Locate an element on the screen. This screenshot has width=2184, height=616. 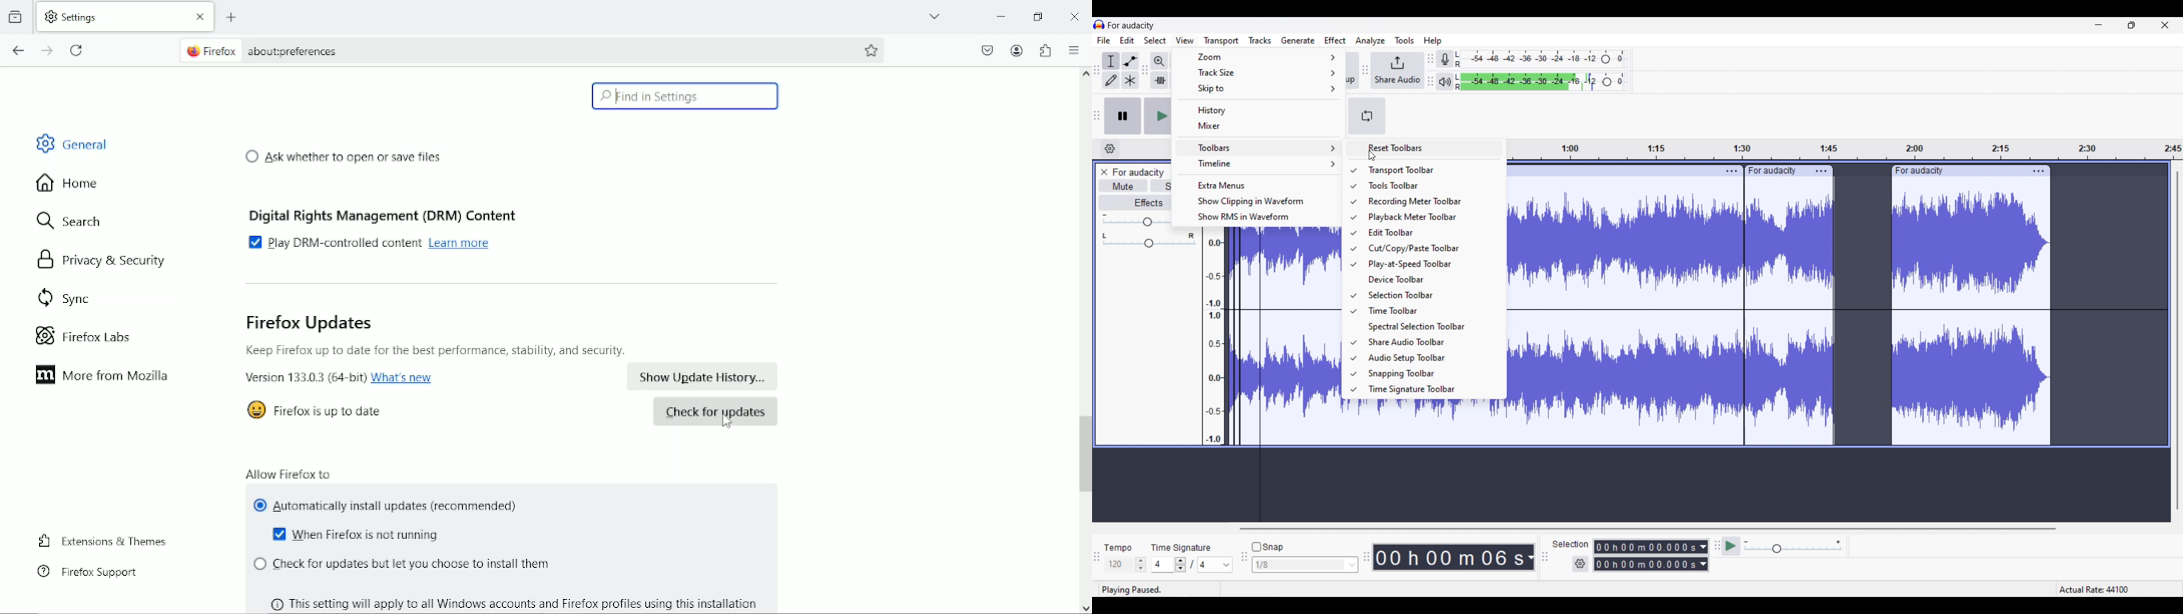
Transport toolbar is located at coordinates (1430, 170).